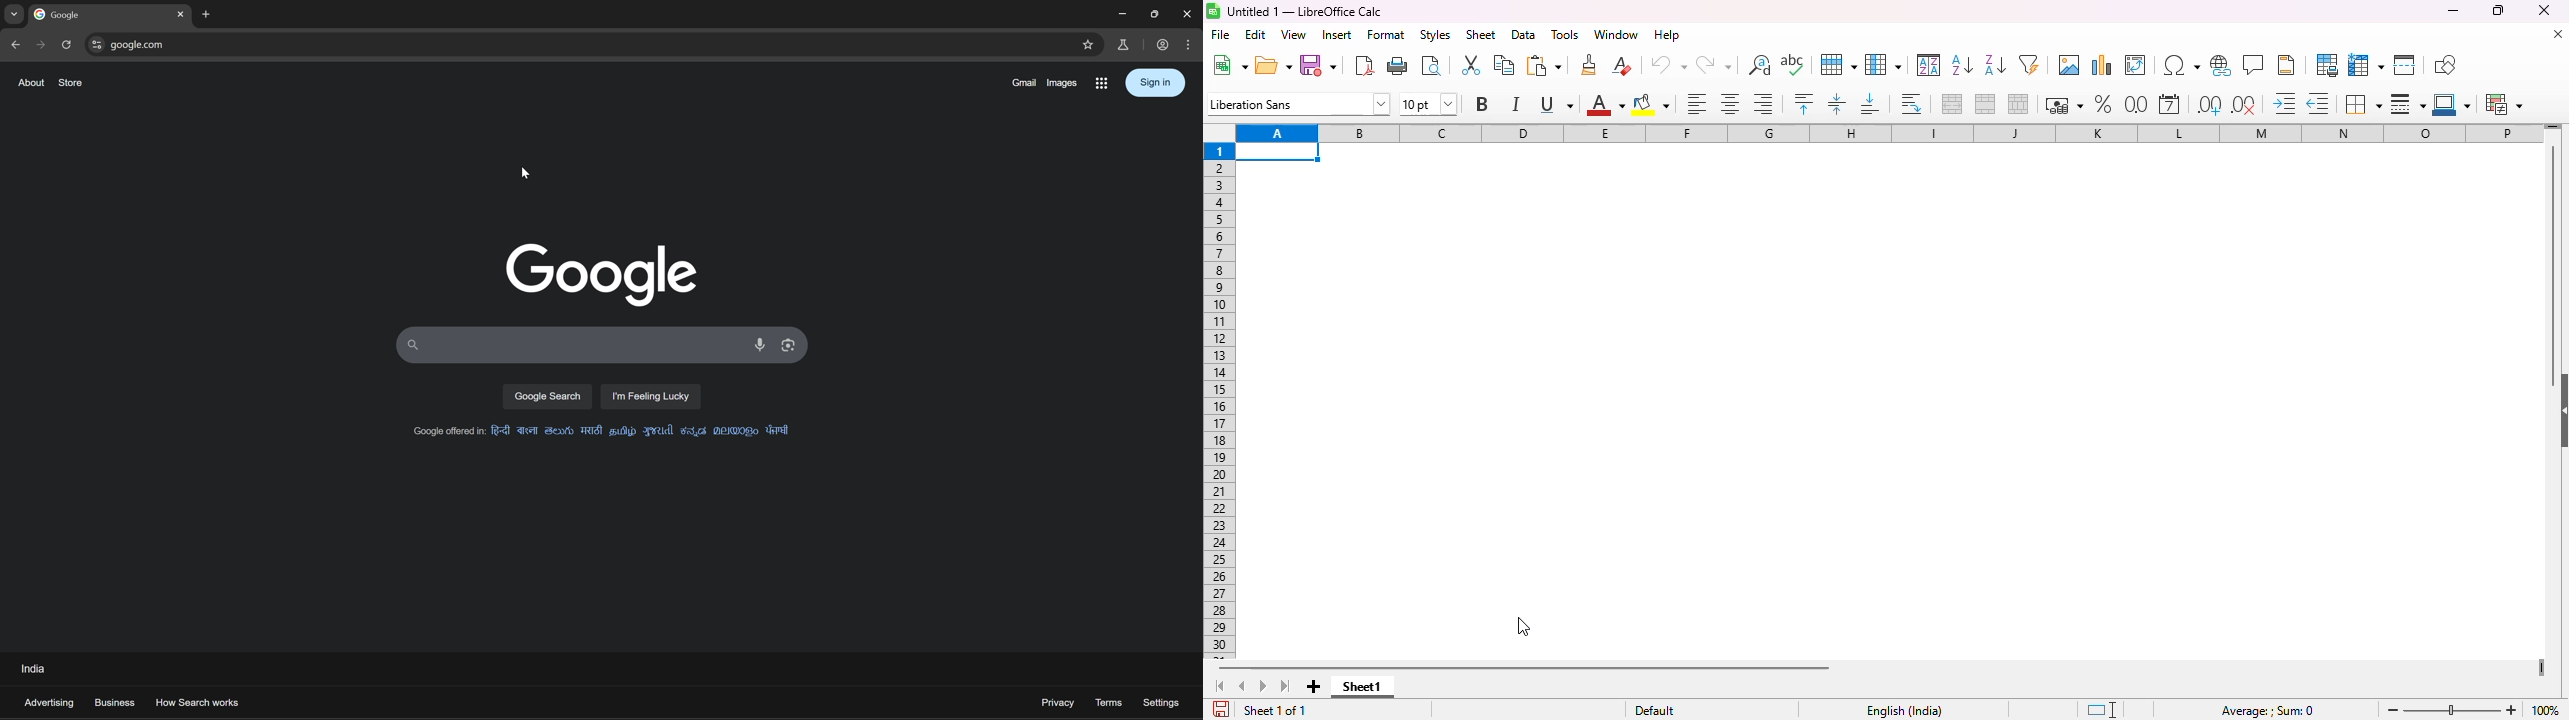  I want to click on format as number, so click(2137, 103).